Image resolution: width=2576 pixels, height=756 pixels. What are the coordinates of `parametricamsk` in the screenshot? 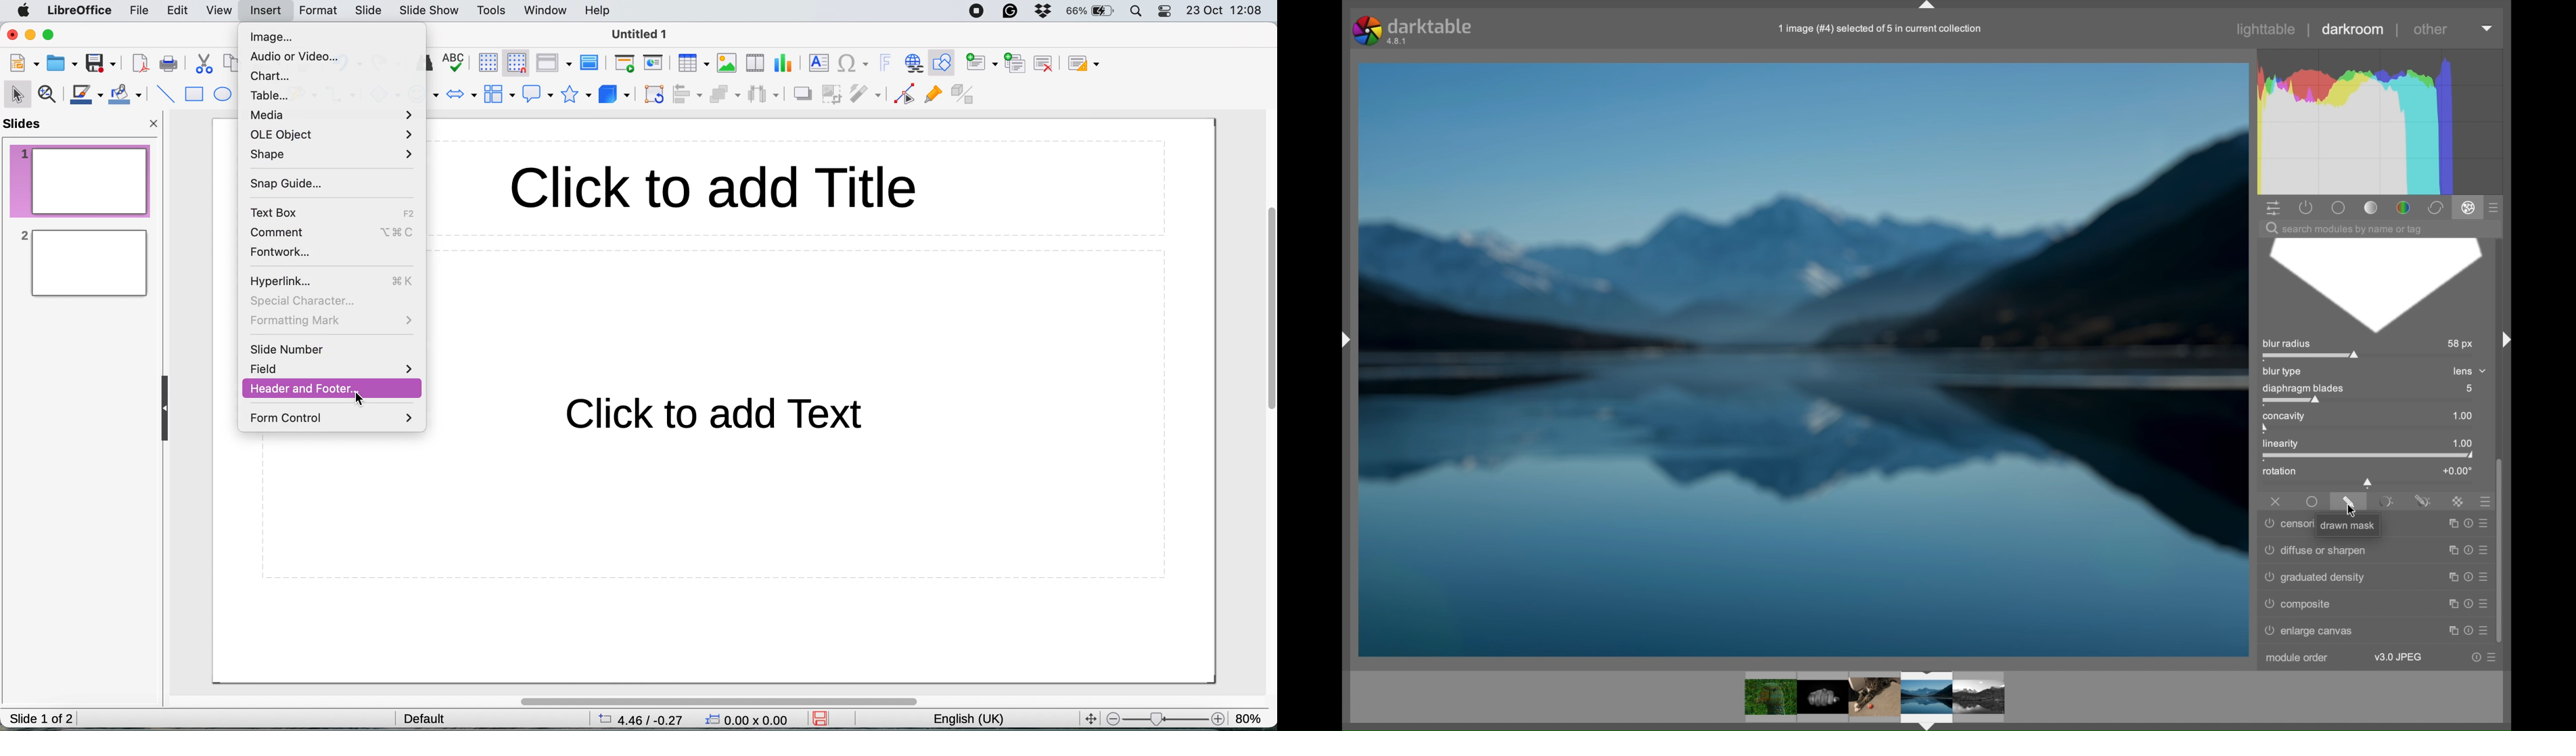 It's located at (2385, 502).